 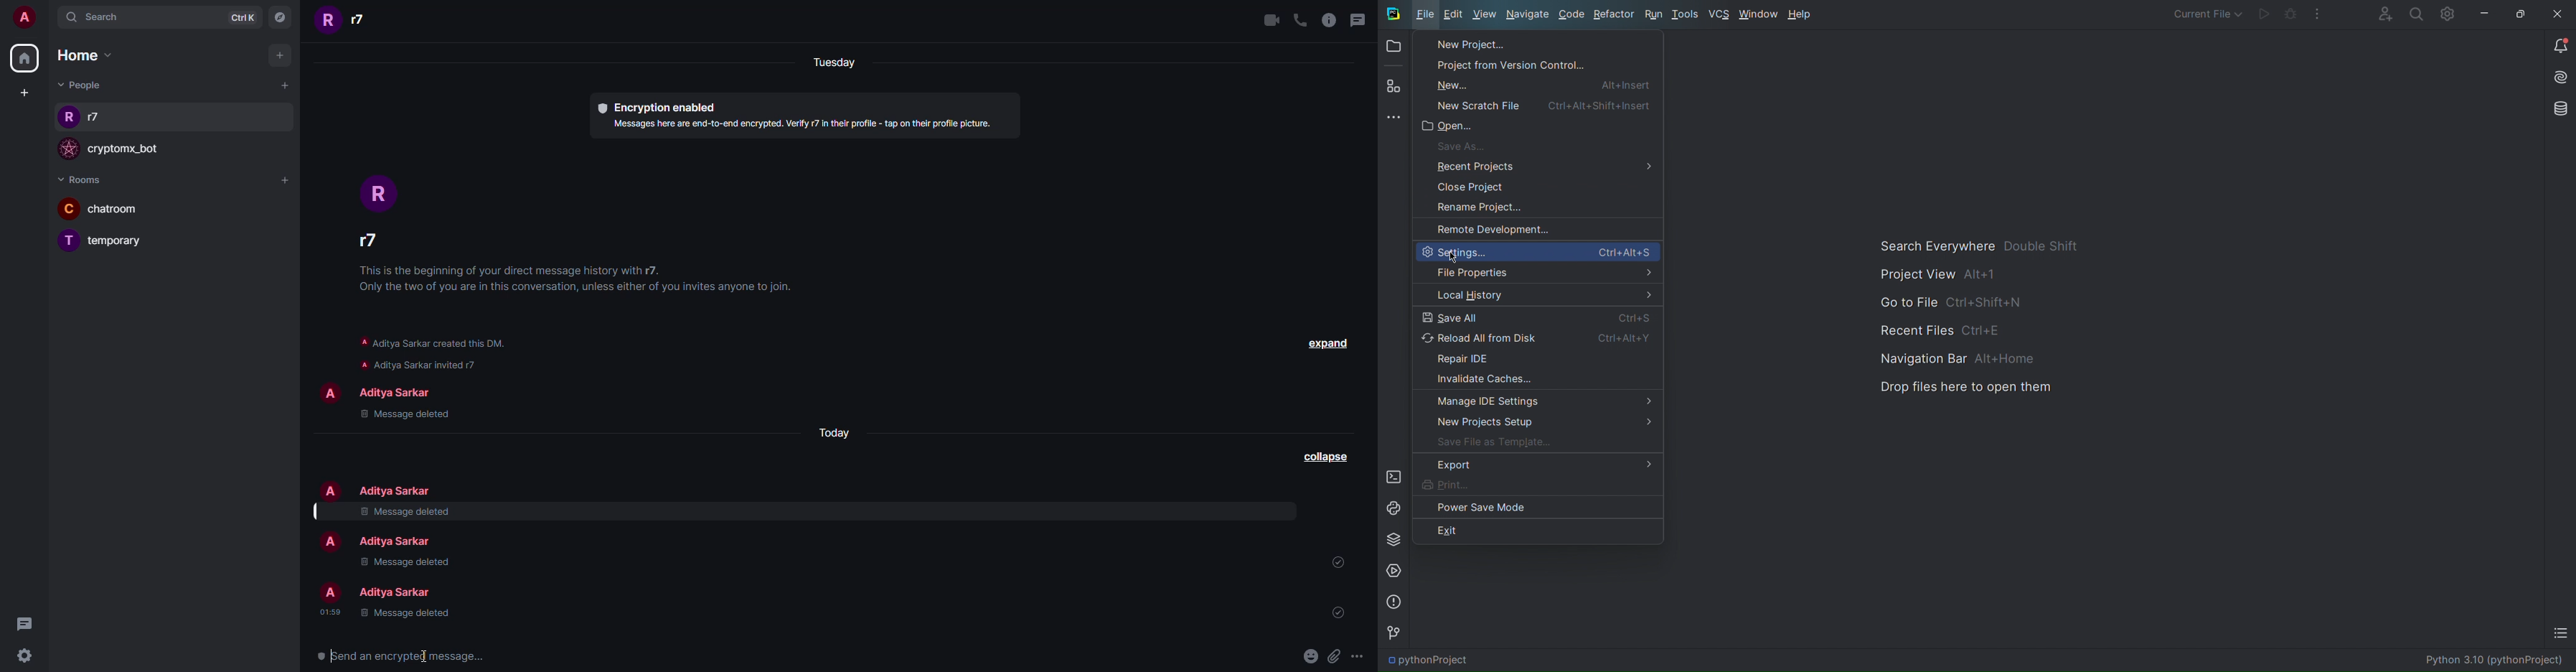 What do you see at coordinates (363, 22) in the screenshot?
I see `people` at bounding box center [363, 22].